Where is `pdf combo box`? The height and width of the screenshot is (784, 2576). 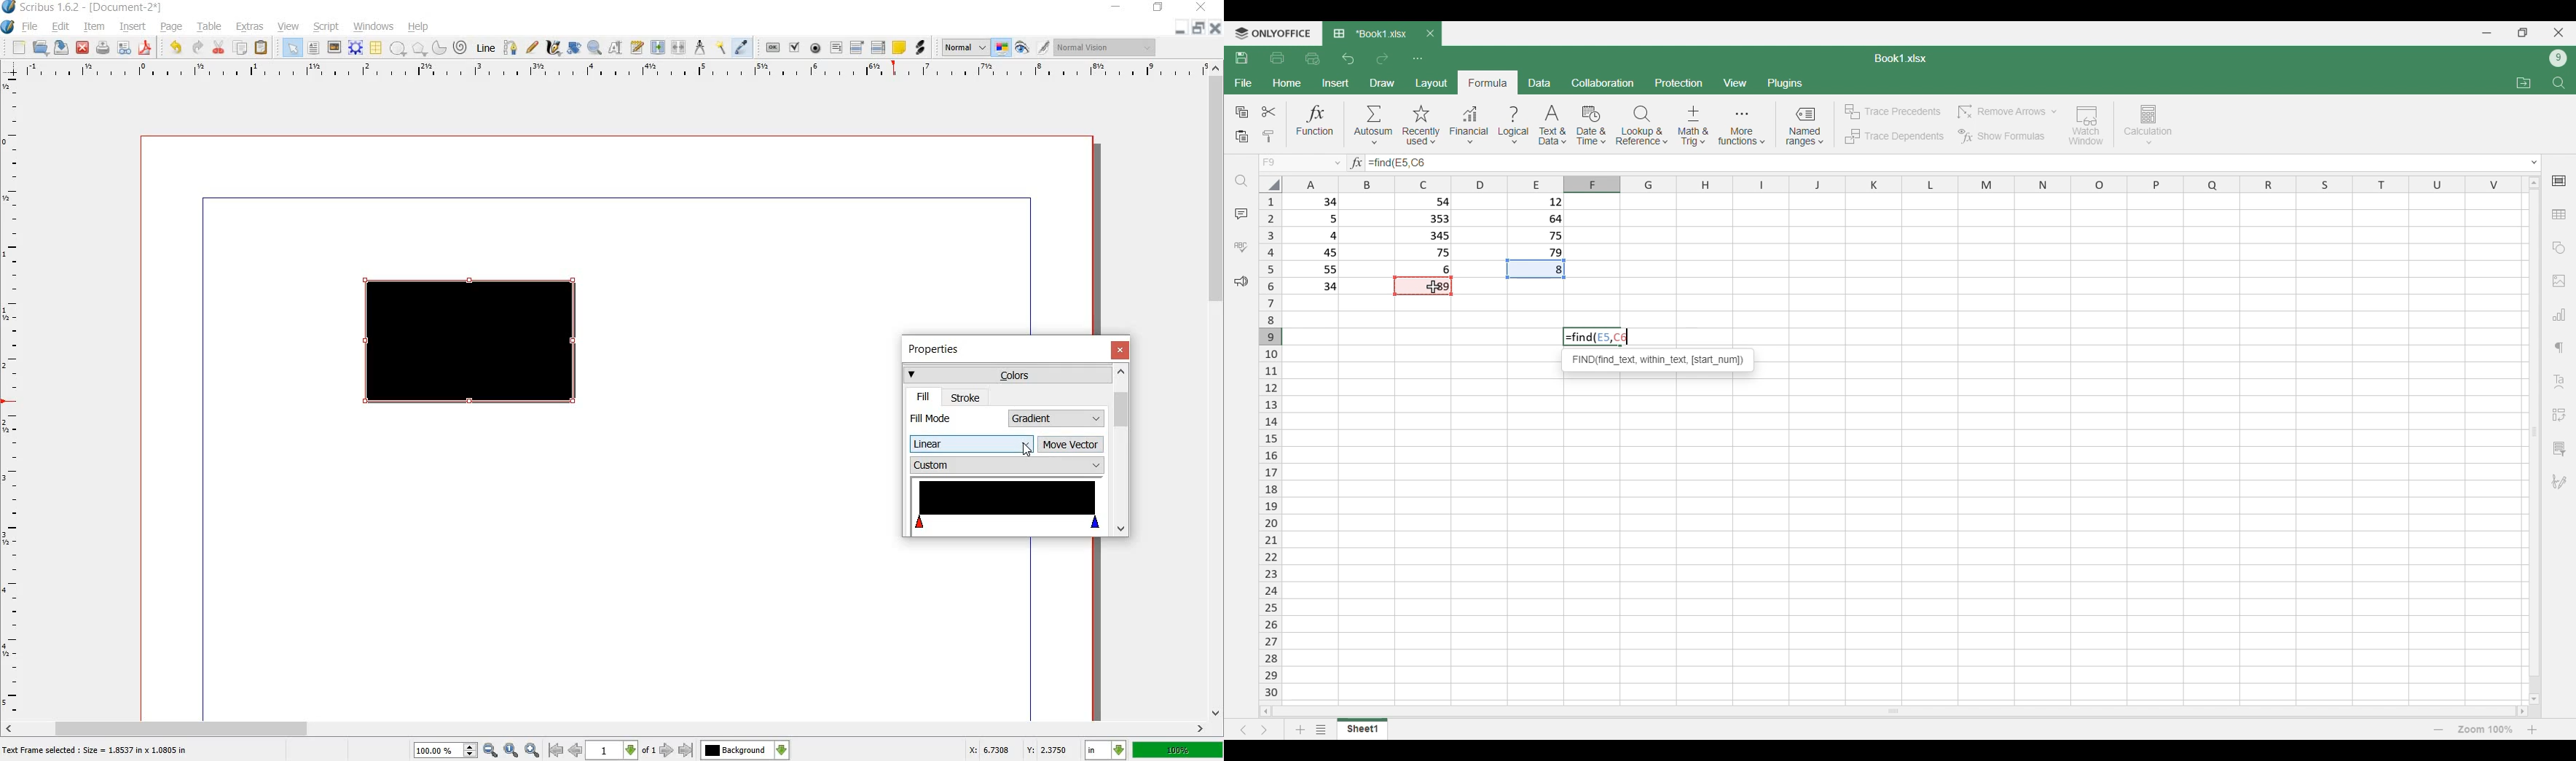 pdf combo box is located at coordinates (857, 47).